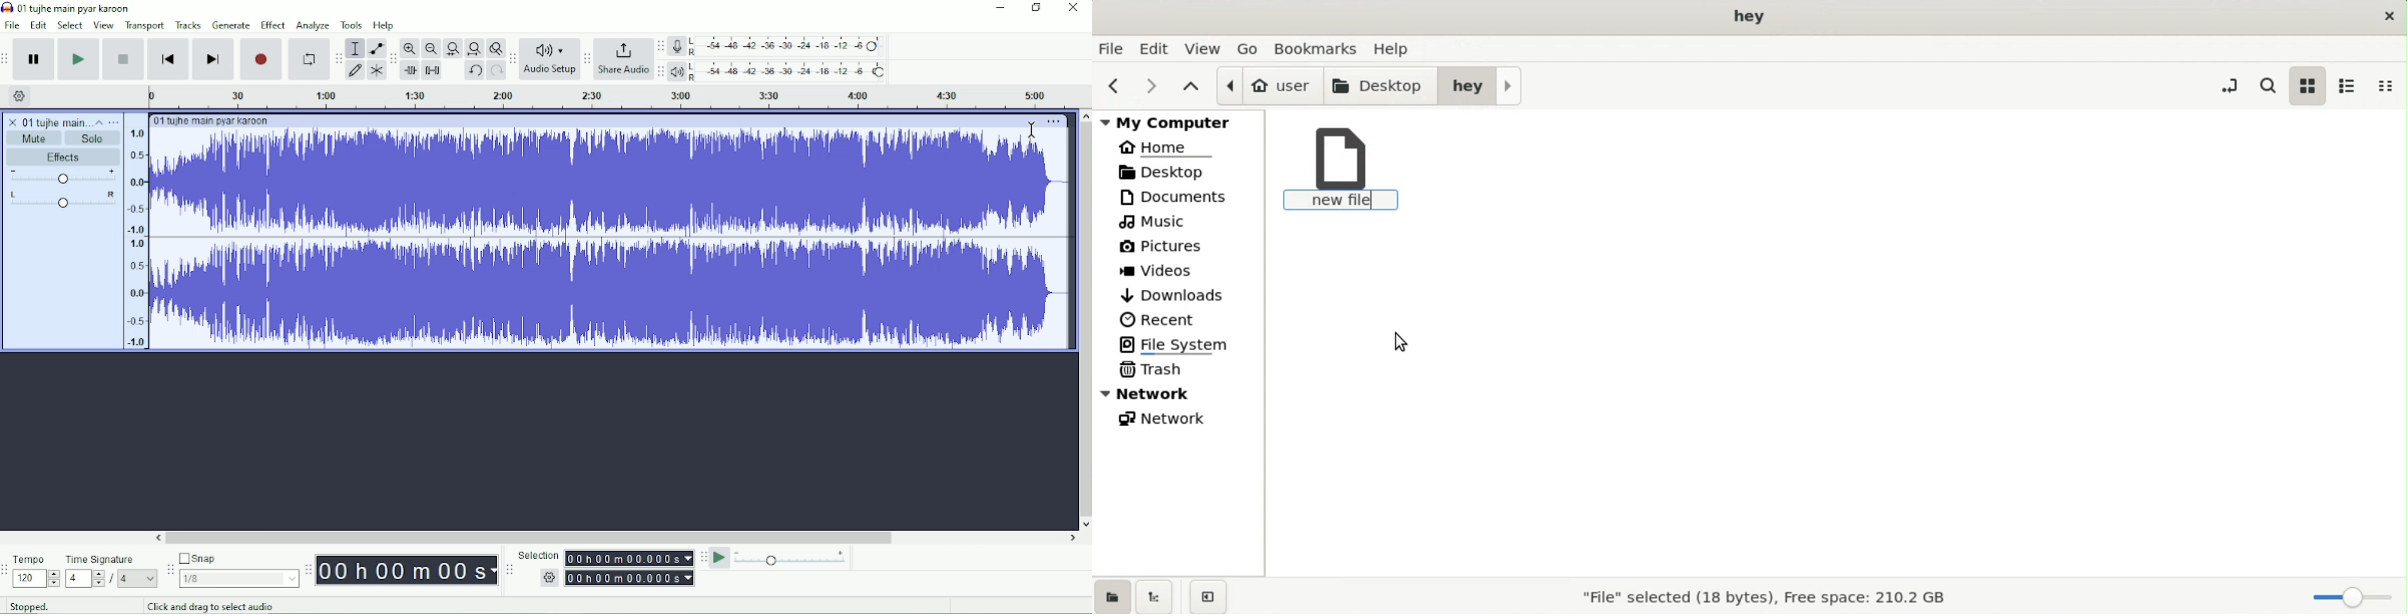  Describe the element at coordinates (1085, 320) in the screenshot. I see `Vertical scrollbar` at that location.